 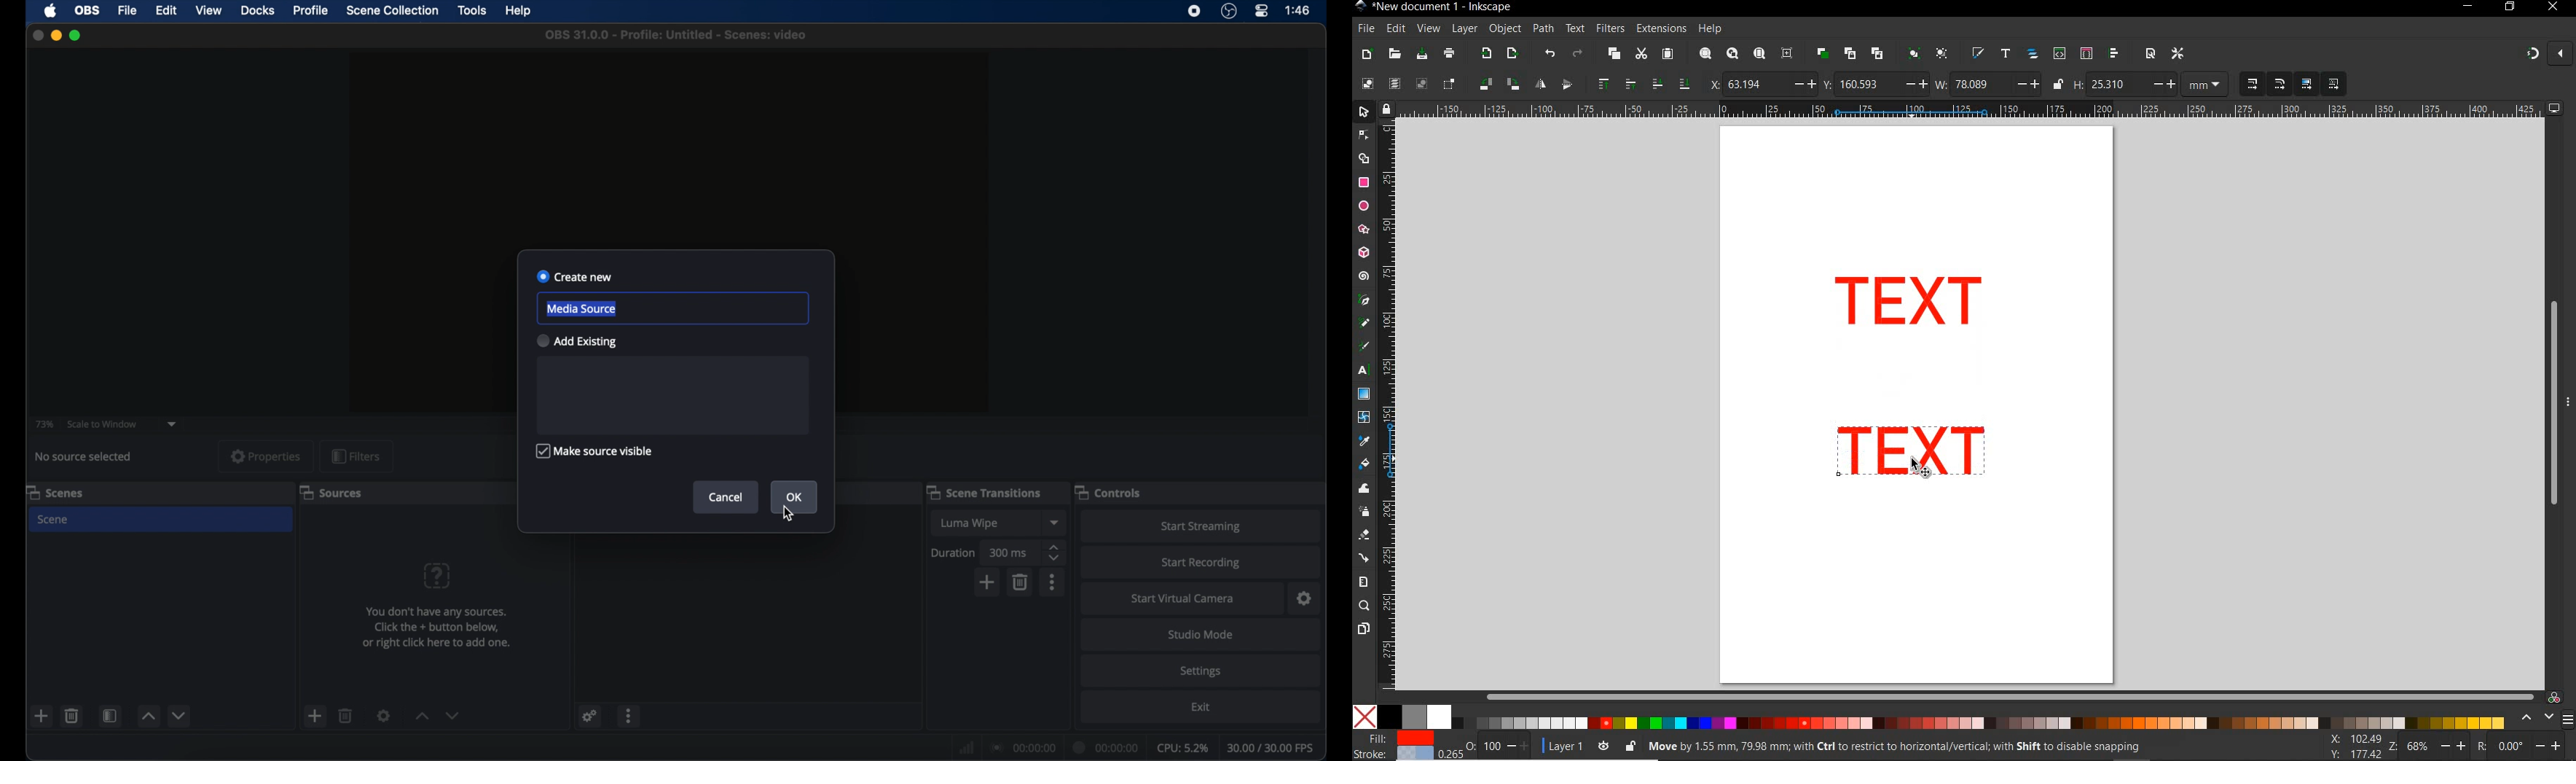 What do you see at coordinates (1395, 28) in the screenshot?
I see `edit` at bounding box center [1395, 28].